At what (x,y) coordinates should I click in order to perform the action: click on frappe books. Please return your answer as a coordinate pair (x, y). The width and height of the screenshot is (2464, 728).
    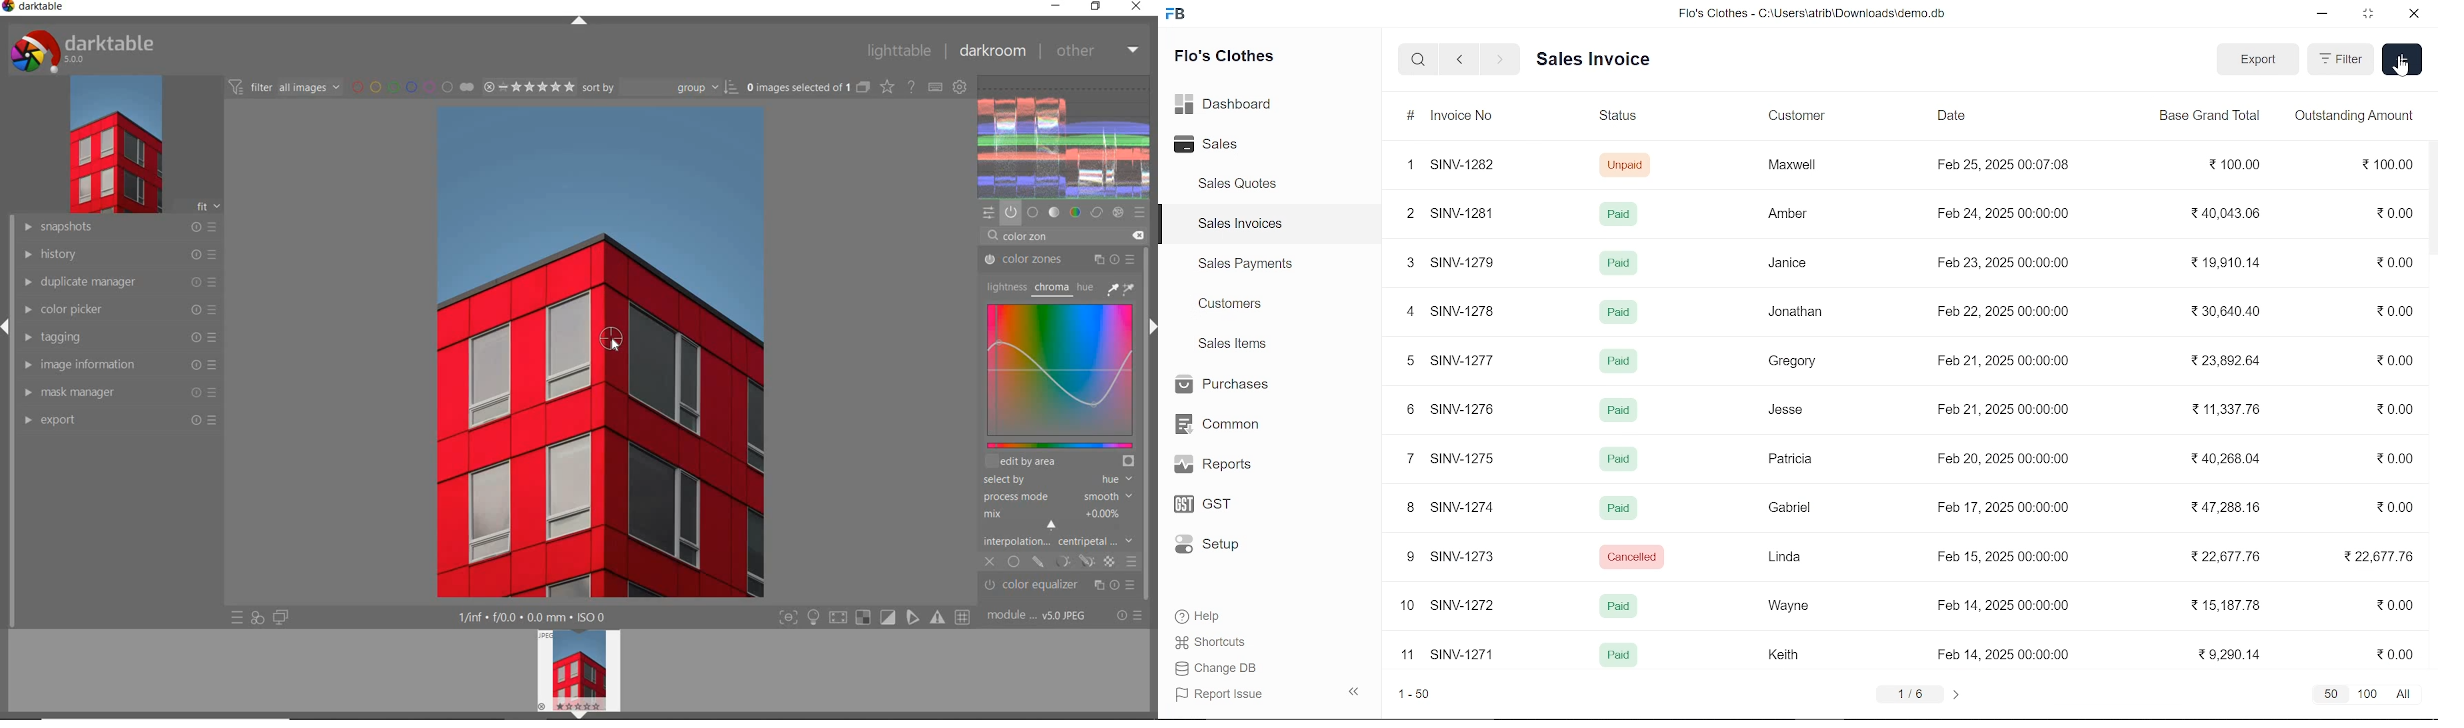
    Looking at the image, I should click on (1176, 16).